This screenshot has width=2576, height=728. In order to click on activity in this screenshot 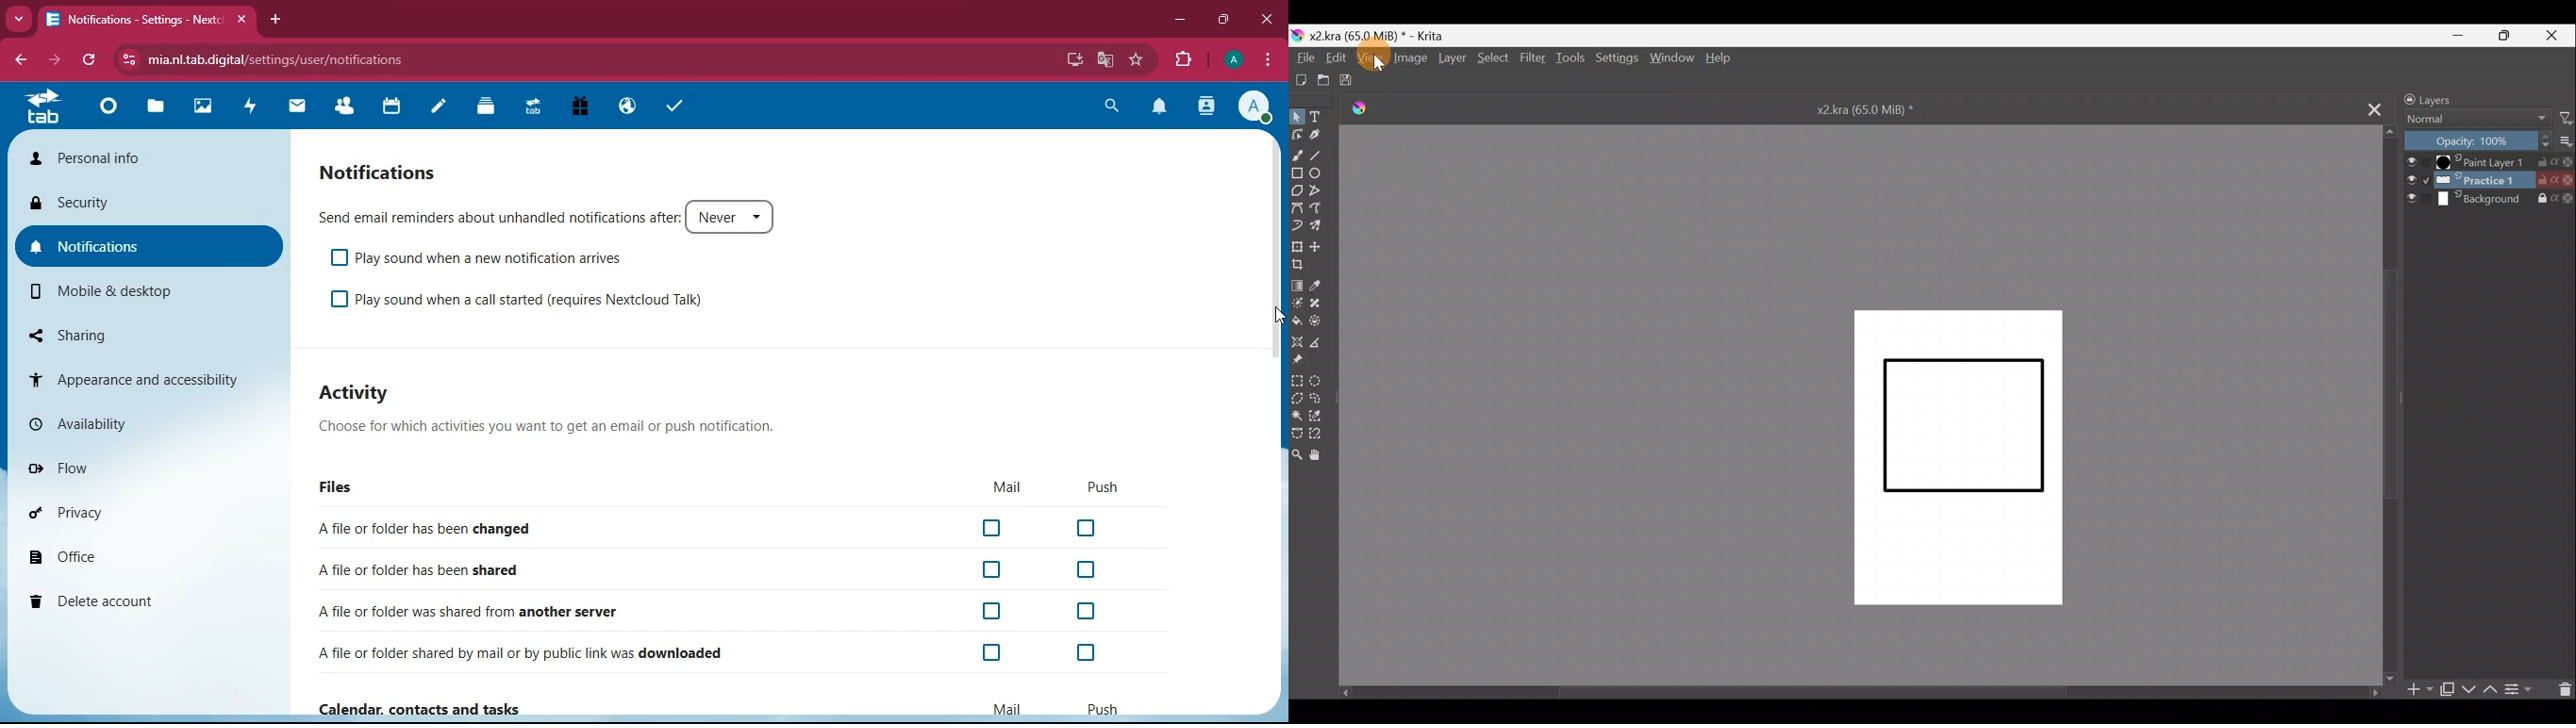, I will do `click(253, 108)`.